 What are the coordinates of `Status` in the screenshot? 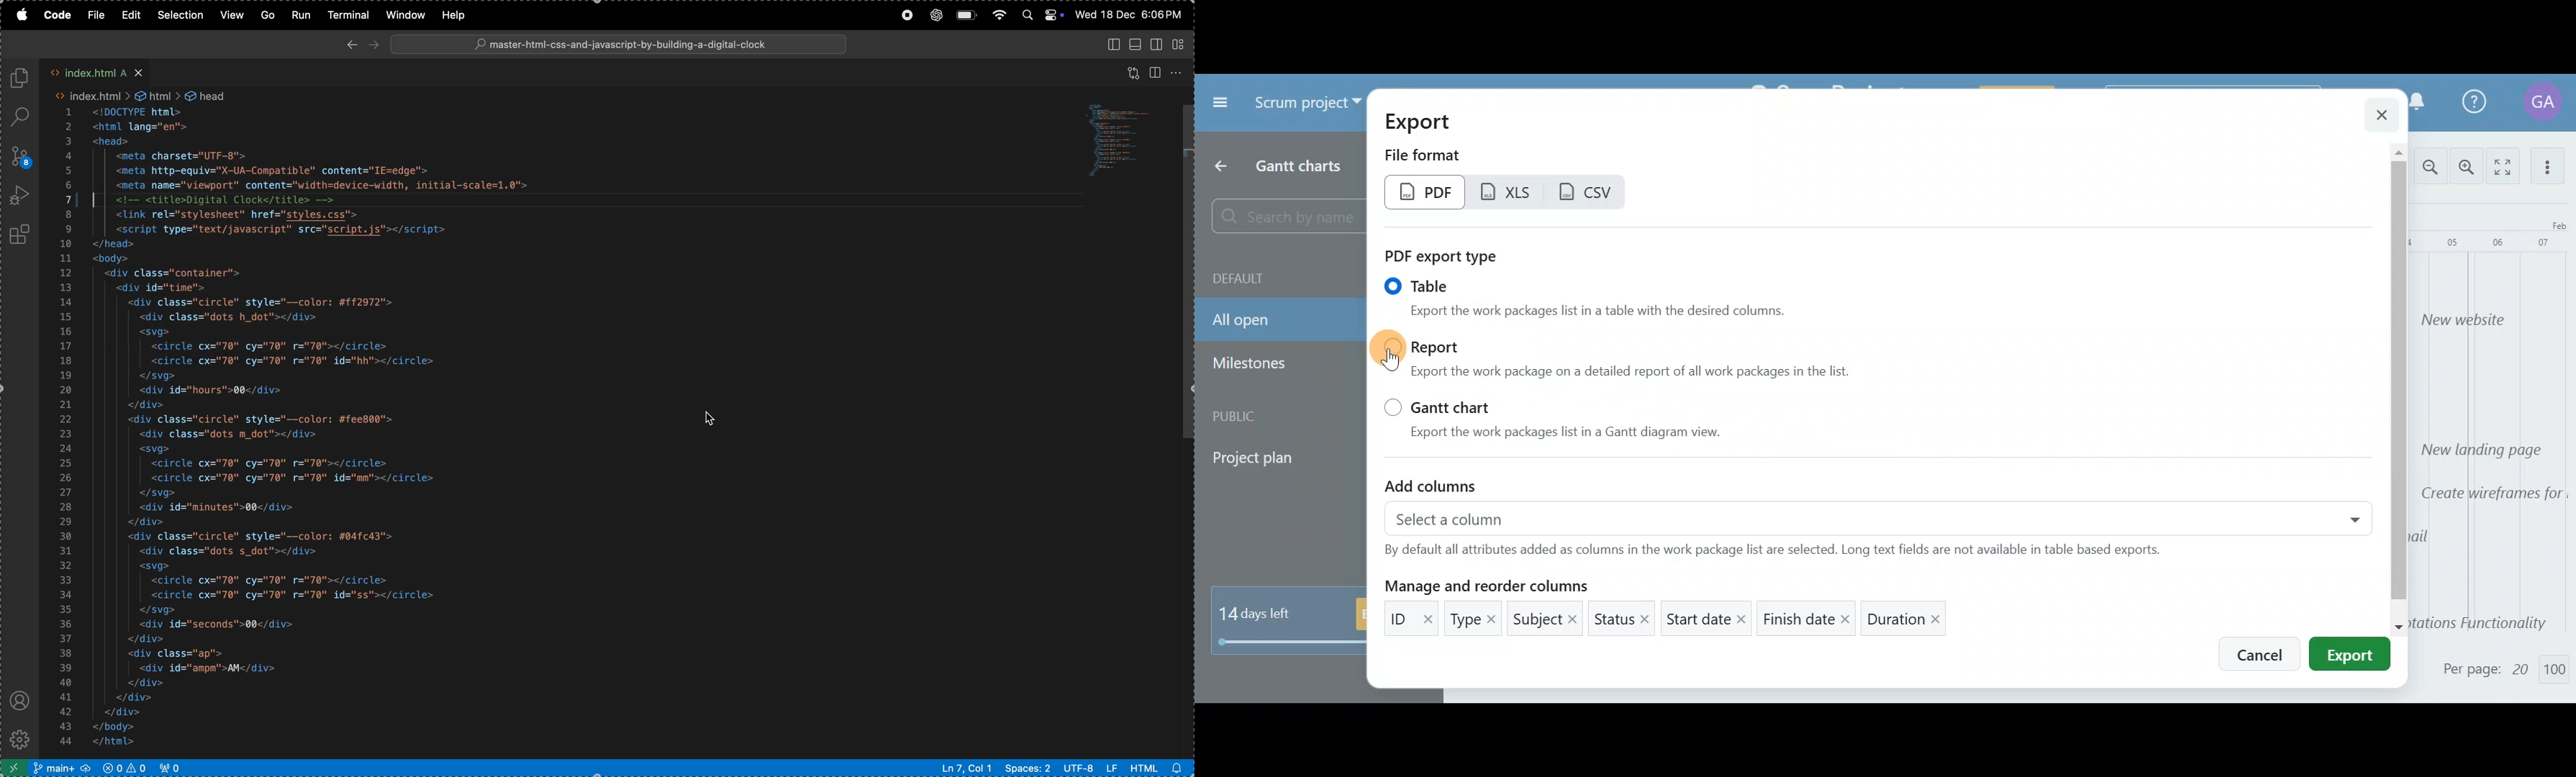 It's located at (1622, 617).